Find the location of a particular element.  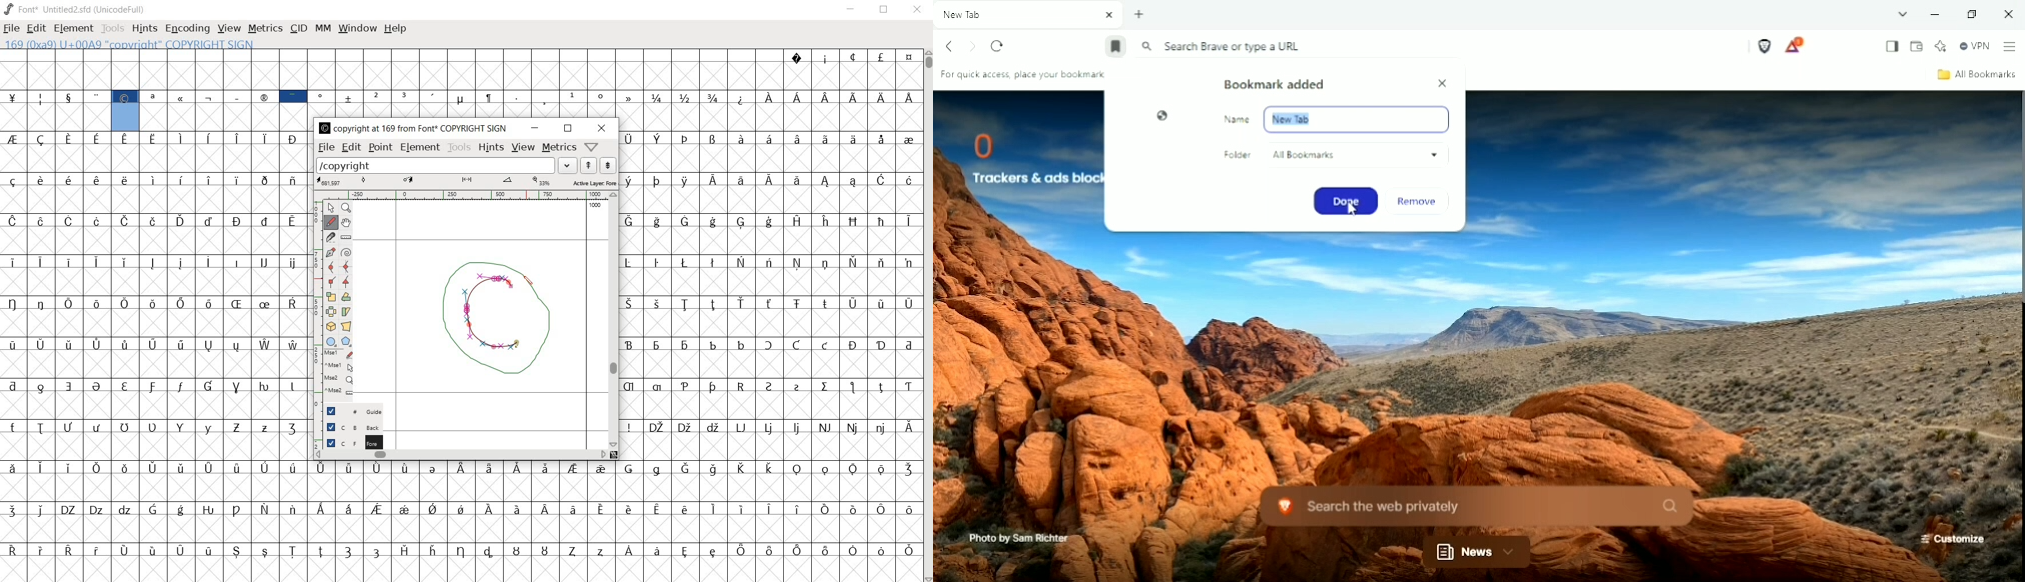

Help/Window is located at coordinates (593, 146).